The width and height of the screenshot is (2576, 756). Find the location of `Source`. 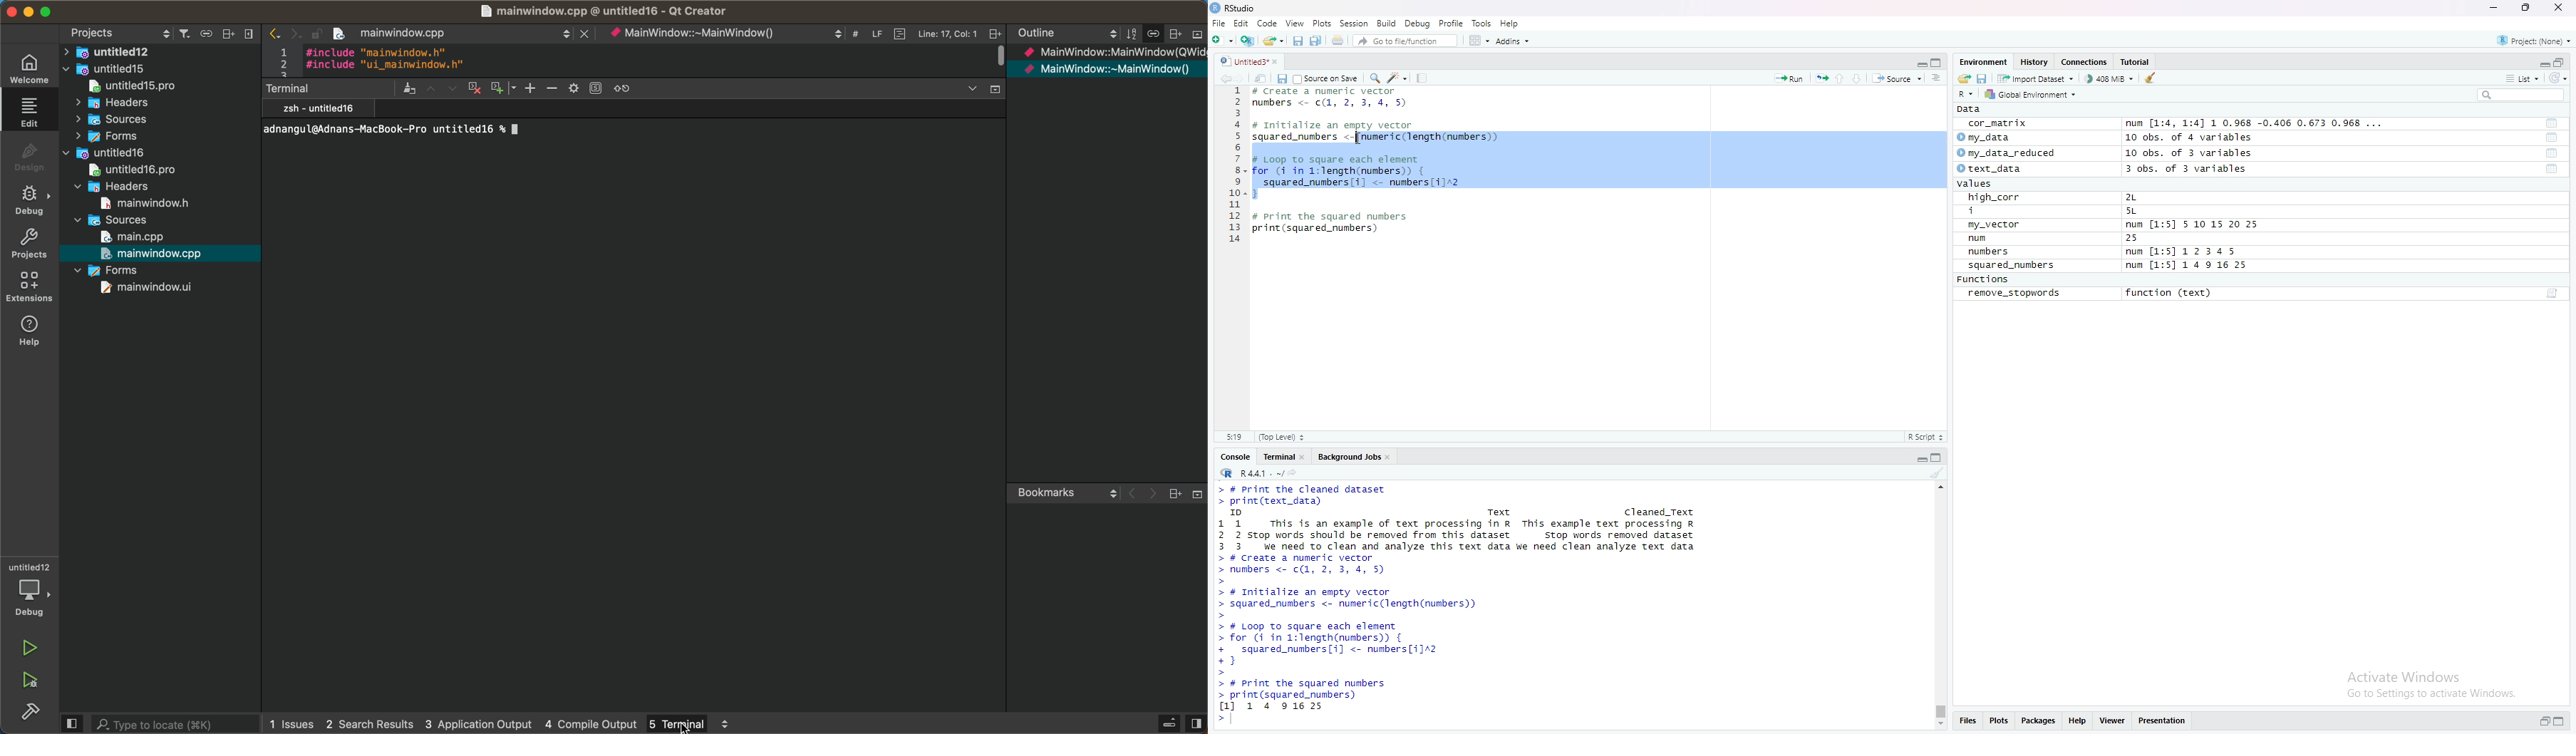

Source is located at coordinates (1897, 78).